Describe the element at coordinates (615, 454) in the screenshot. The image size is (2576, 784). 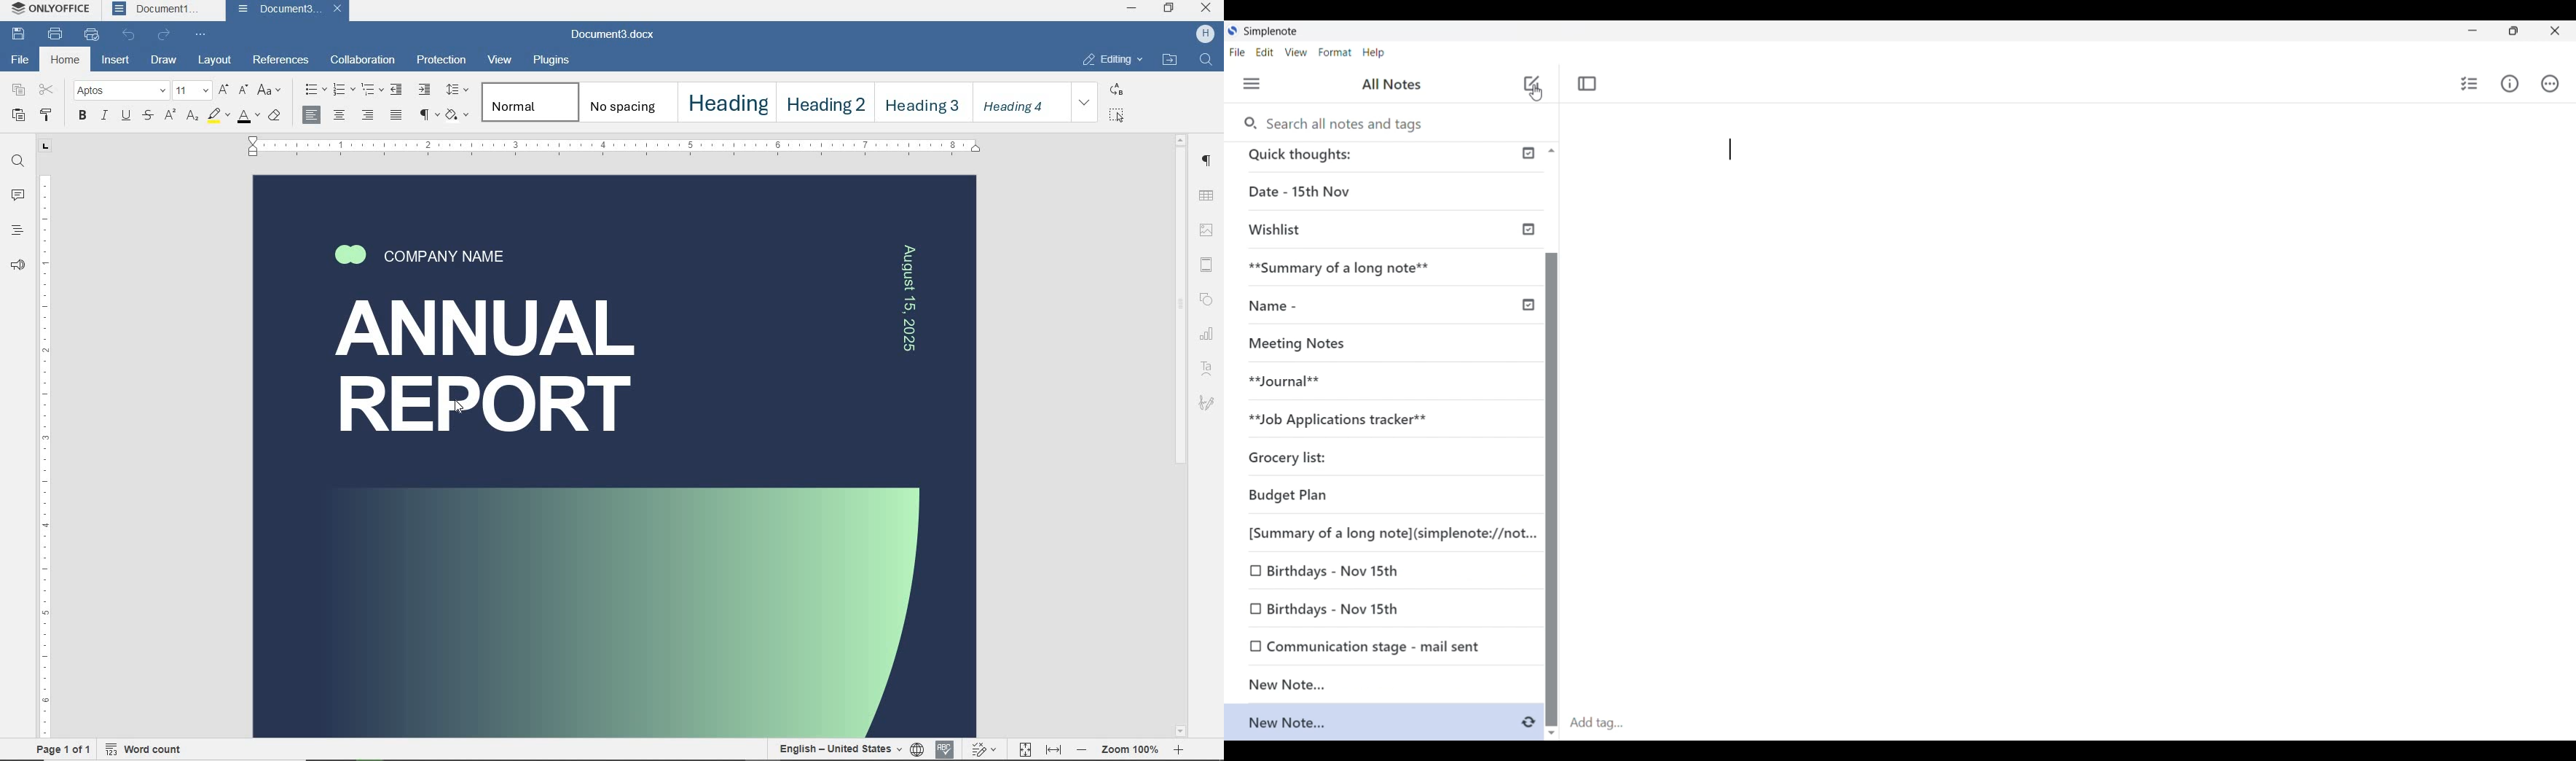
I see `COVER PAGE` at that location.